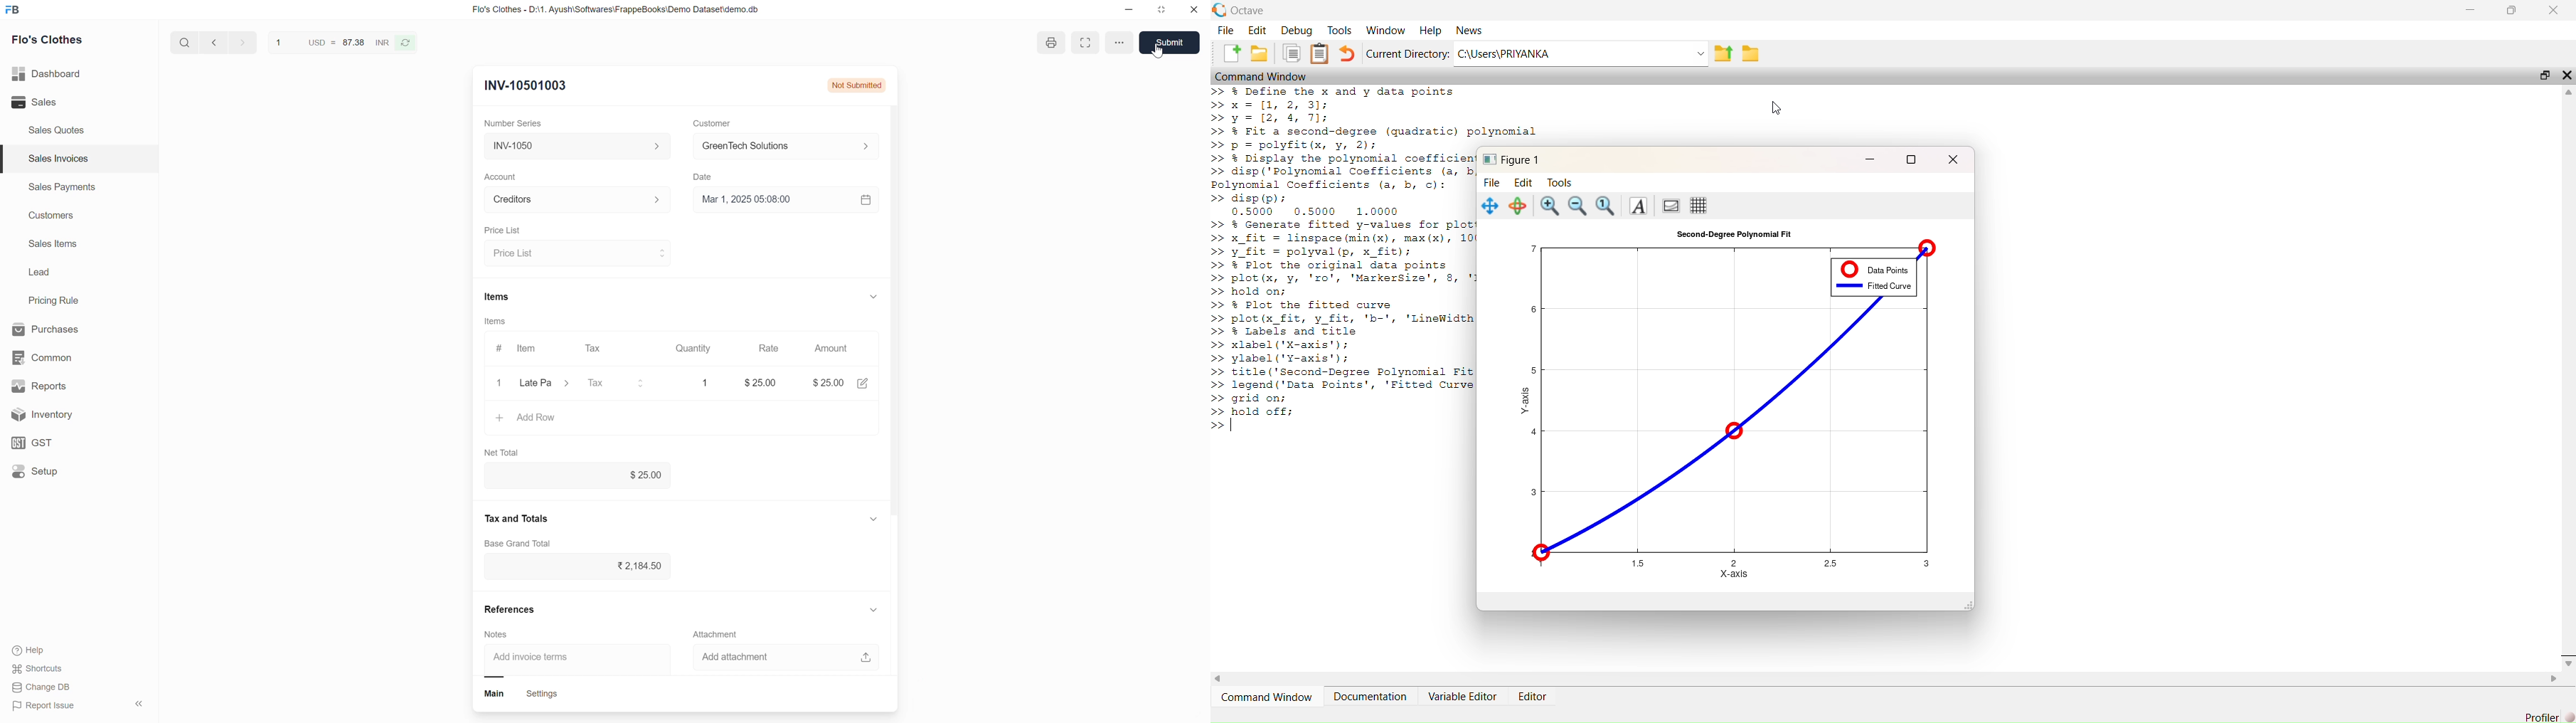 The height and width of the screenshot is (728, 2576). Describe the element at coordinates (718, 632) in the screenshot. I see `Attachment` at that location.